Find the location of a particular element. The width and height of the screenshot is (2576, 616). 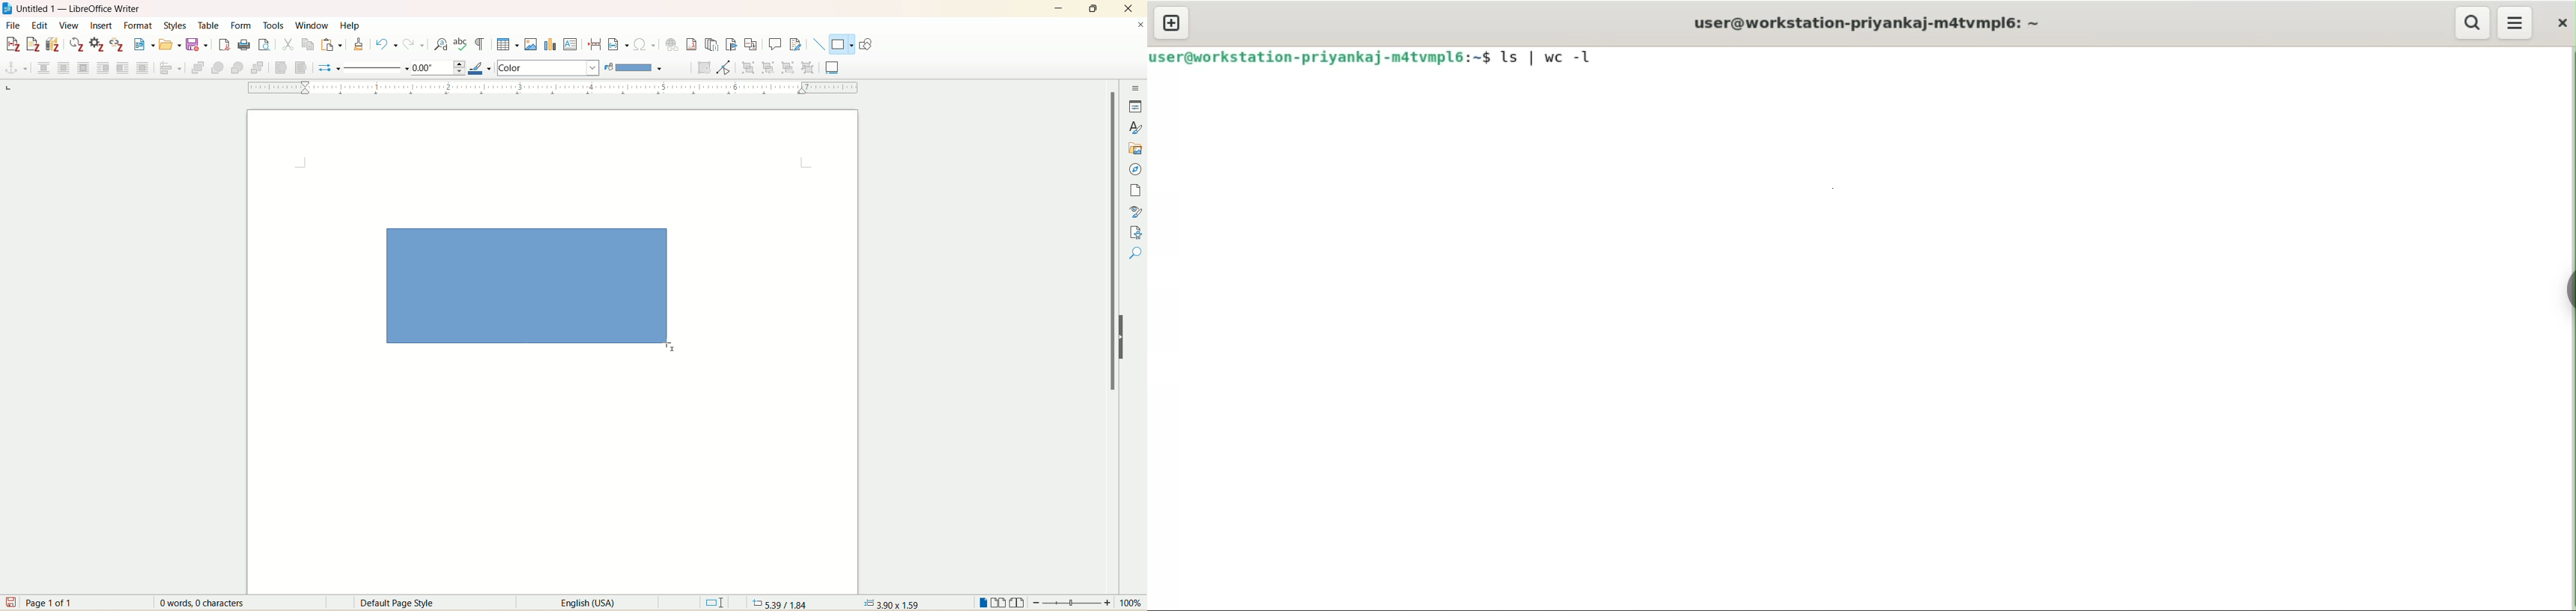

line color is located at coordinates (483, 67).